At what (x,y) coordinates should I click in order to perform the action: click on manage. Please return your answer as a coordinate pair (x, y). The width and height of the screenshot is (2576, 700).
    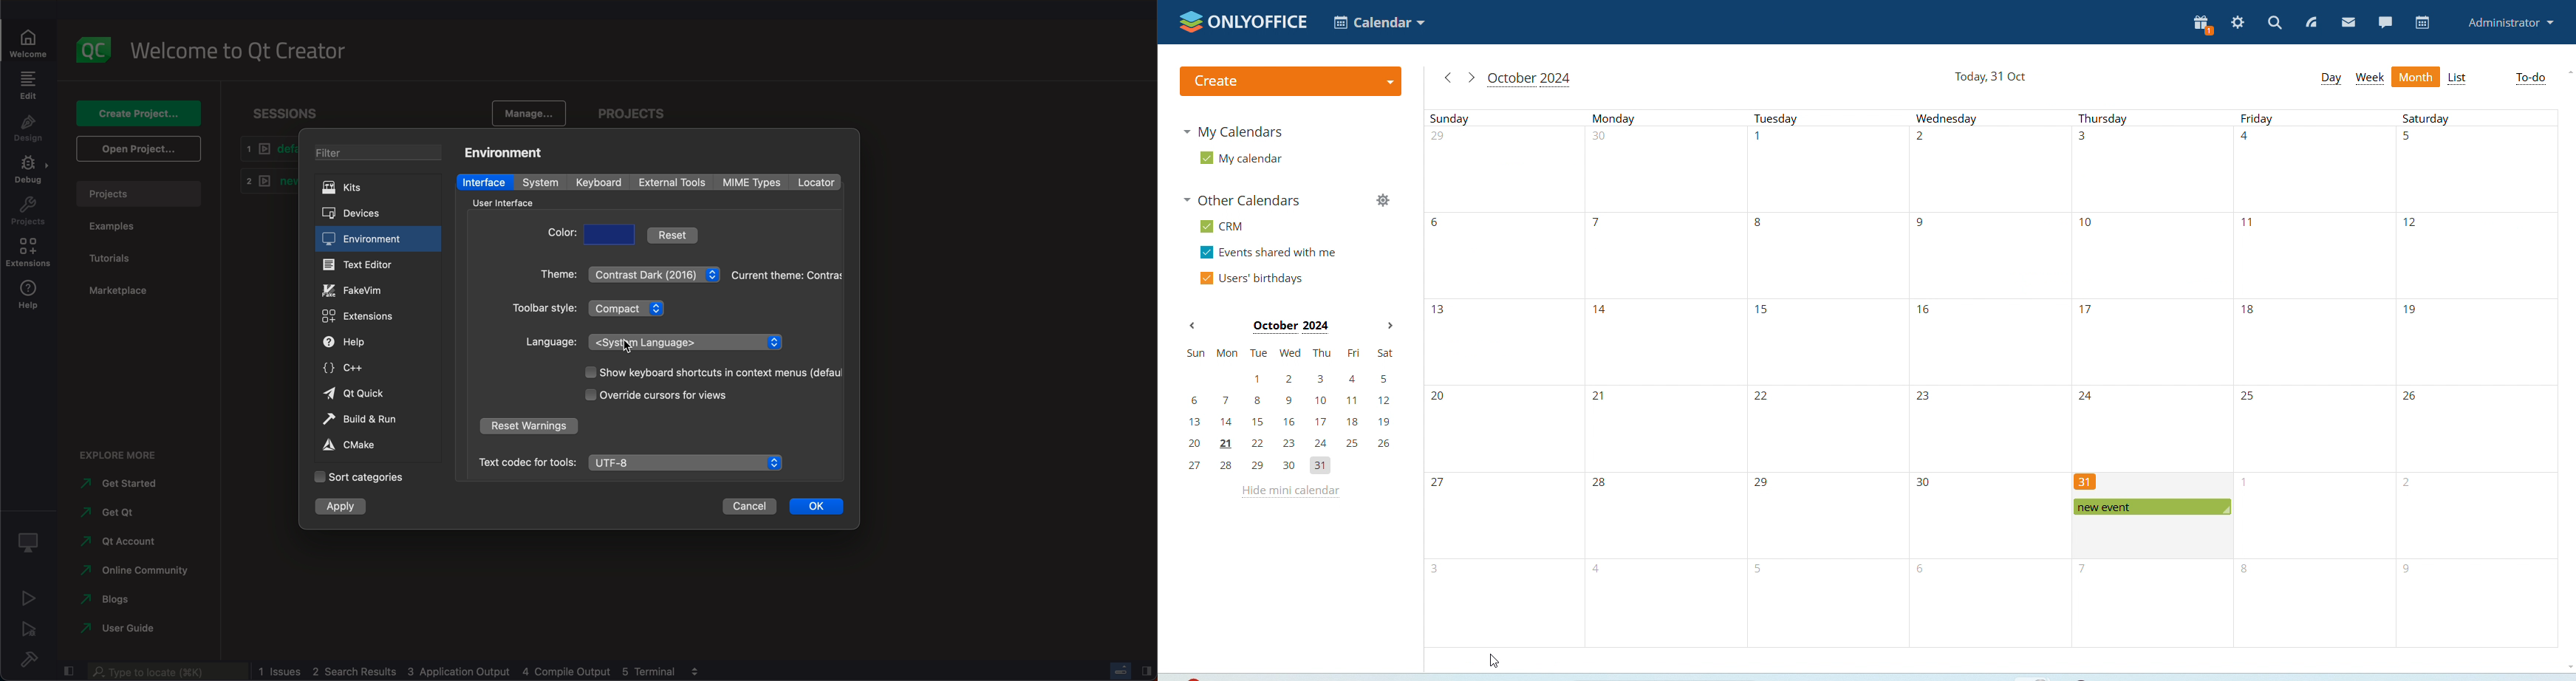
    Looking at the image, I should click on (526, 113).